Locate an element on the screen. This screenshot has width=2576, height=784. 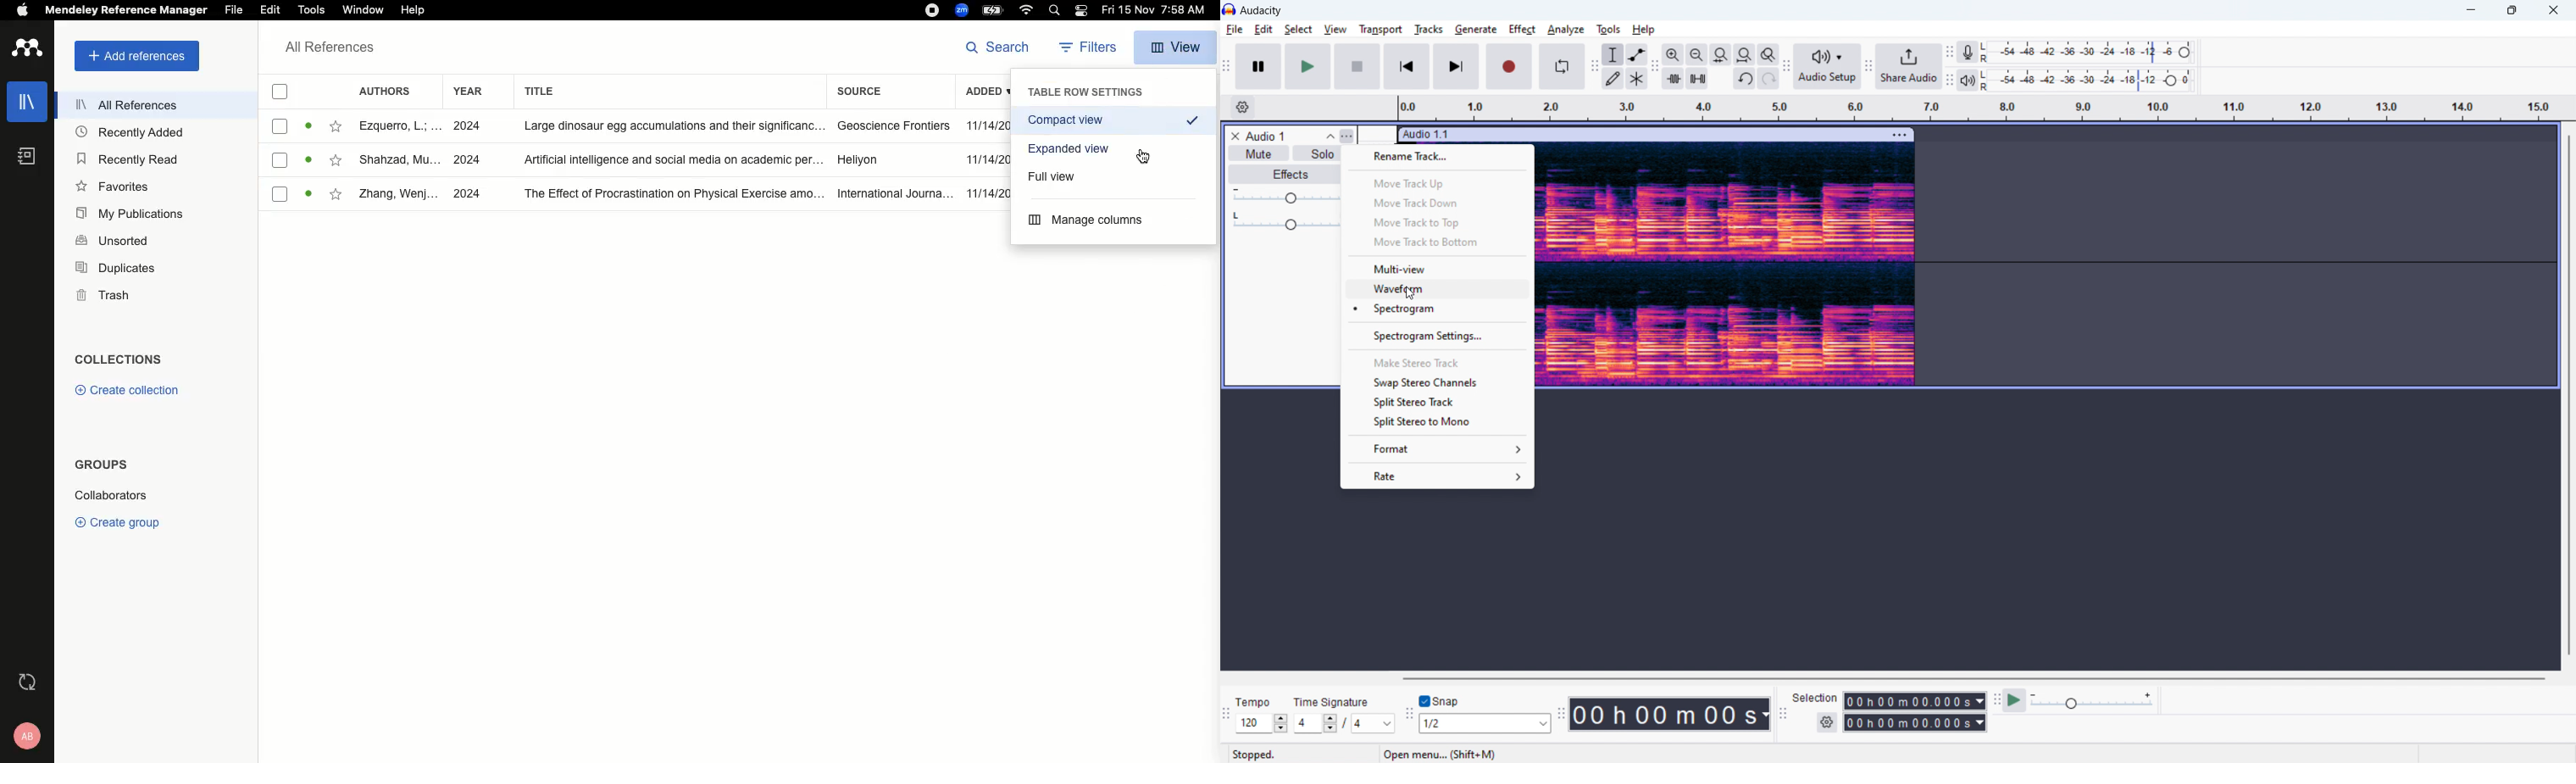
trim audio outside selection is located at coordinates (1673, 78).